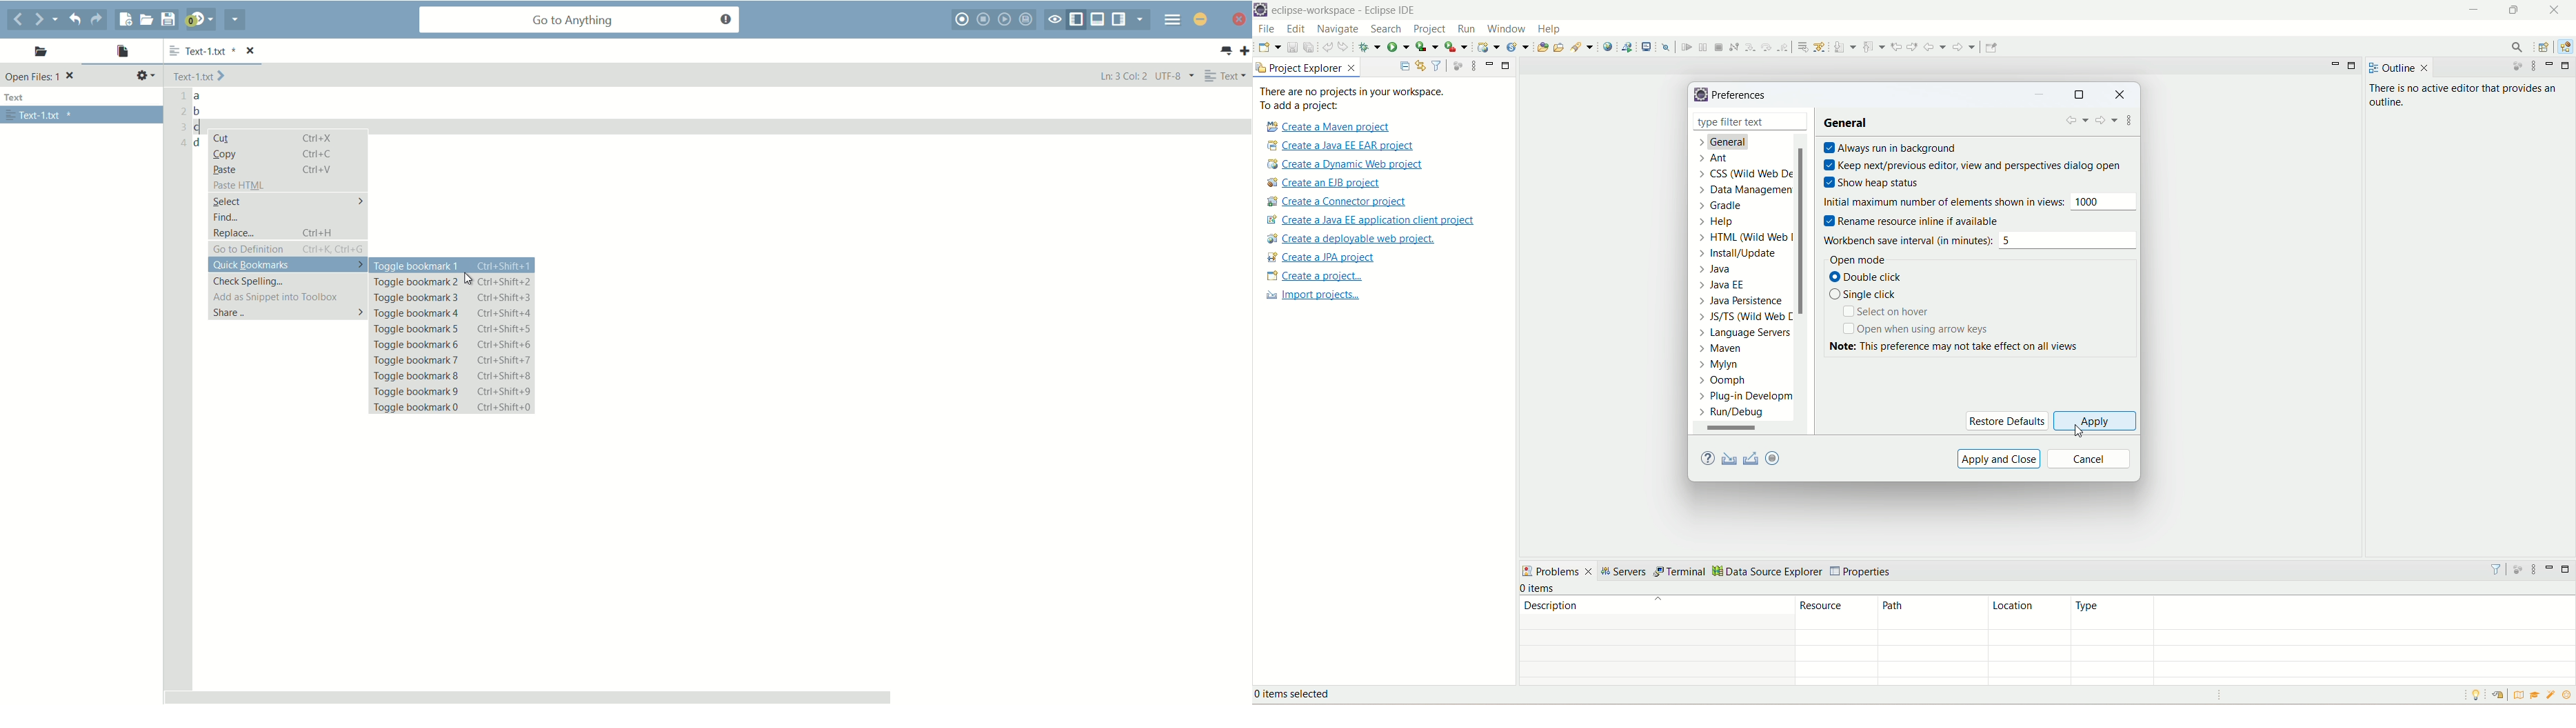 The width and height of the screenshot is (2576, 728). I want to click on suspend, so click(1702, 46).